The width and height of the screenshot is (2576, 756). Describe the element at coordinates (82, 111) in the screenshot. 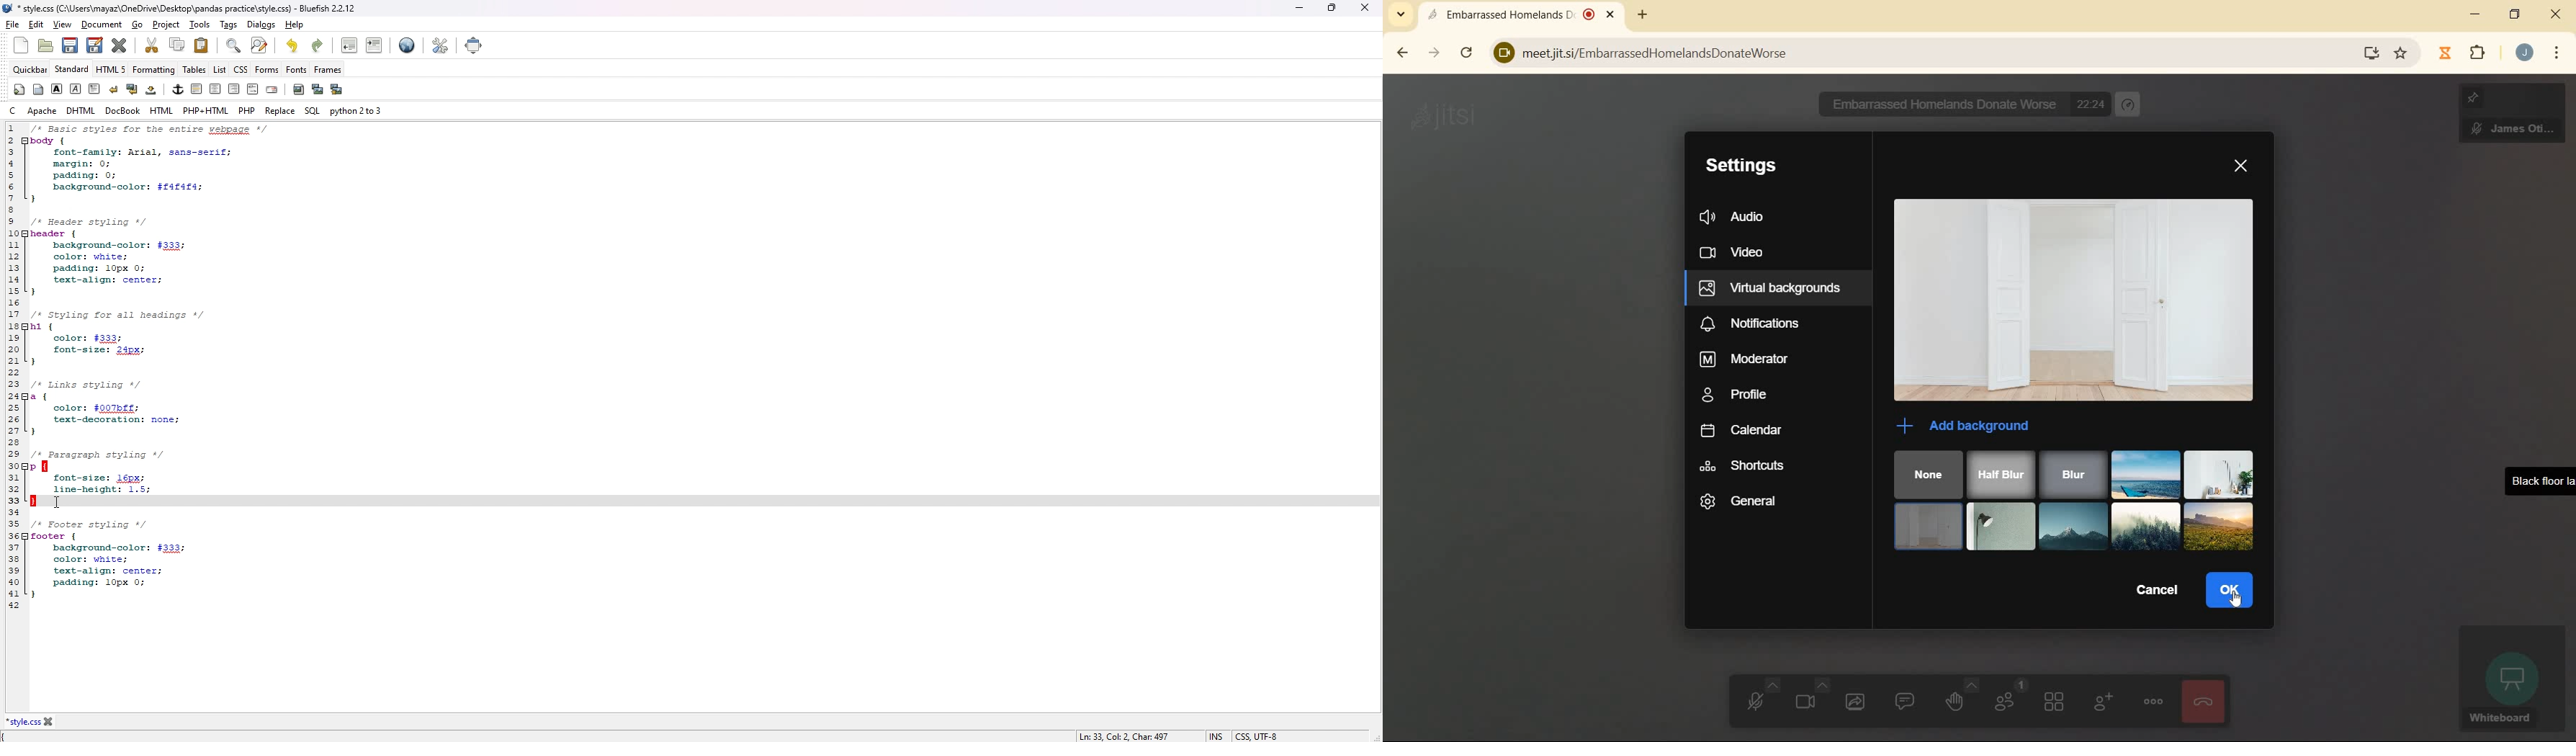

I see `dhtml` at that location.